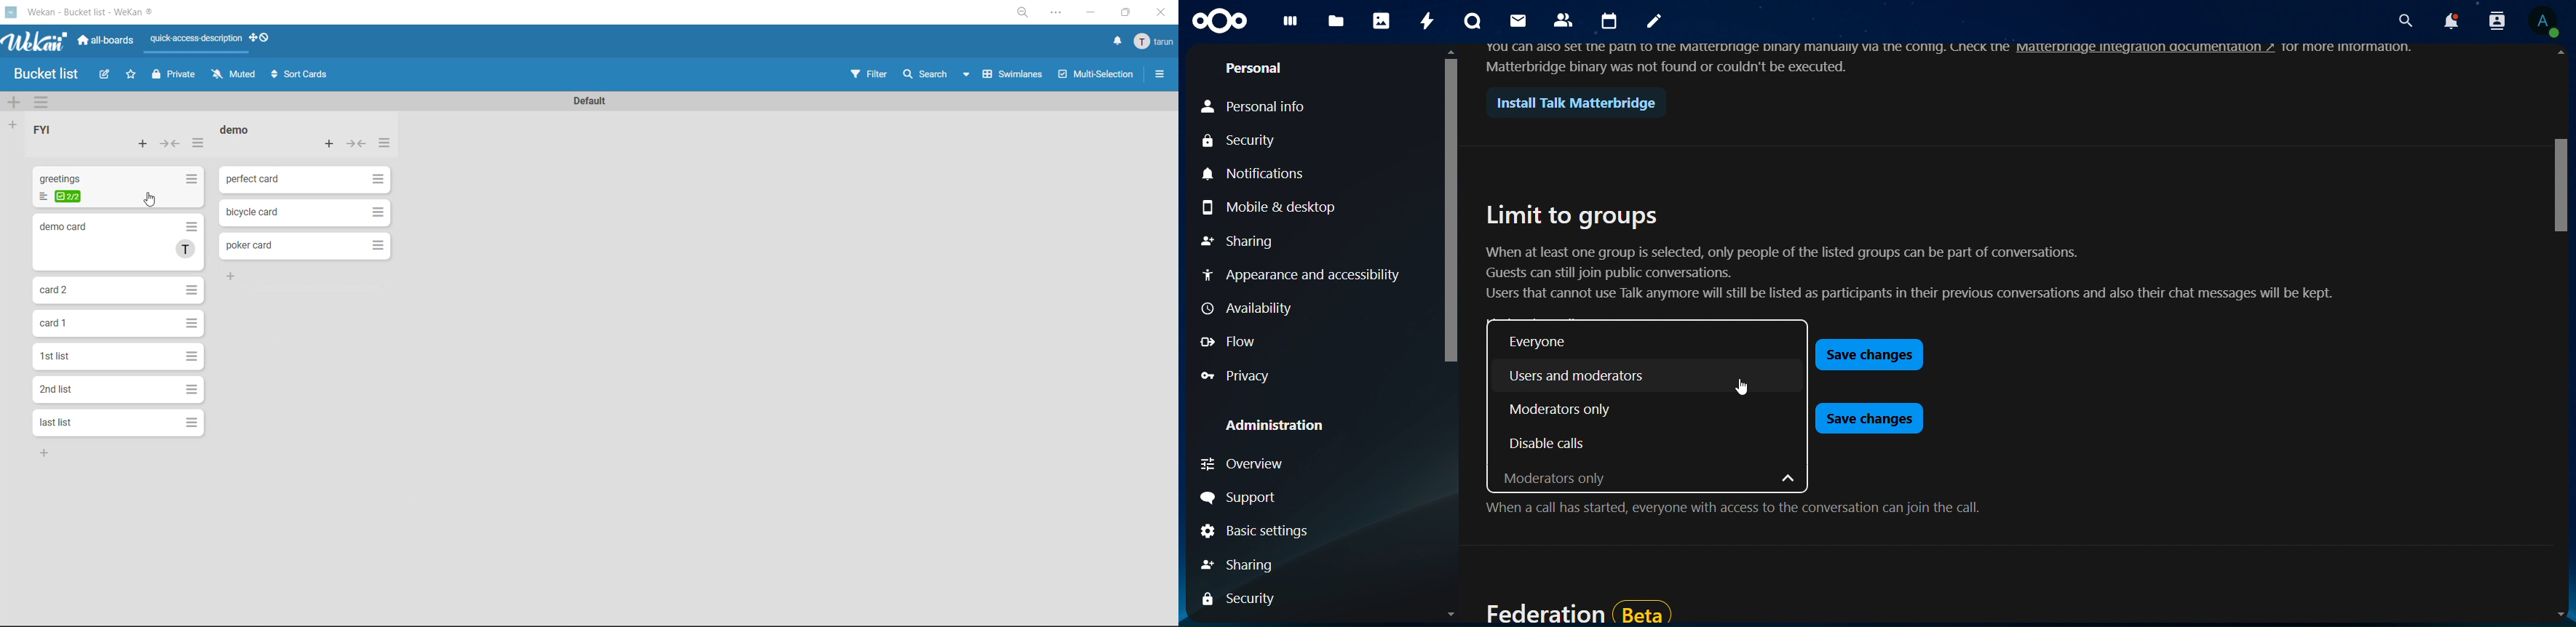 The height and width of the screenshot is (644, 2576). Describe the element at coordinates (1259, 69) in the screenshot. I see `personal` at that location.